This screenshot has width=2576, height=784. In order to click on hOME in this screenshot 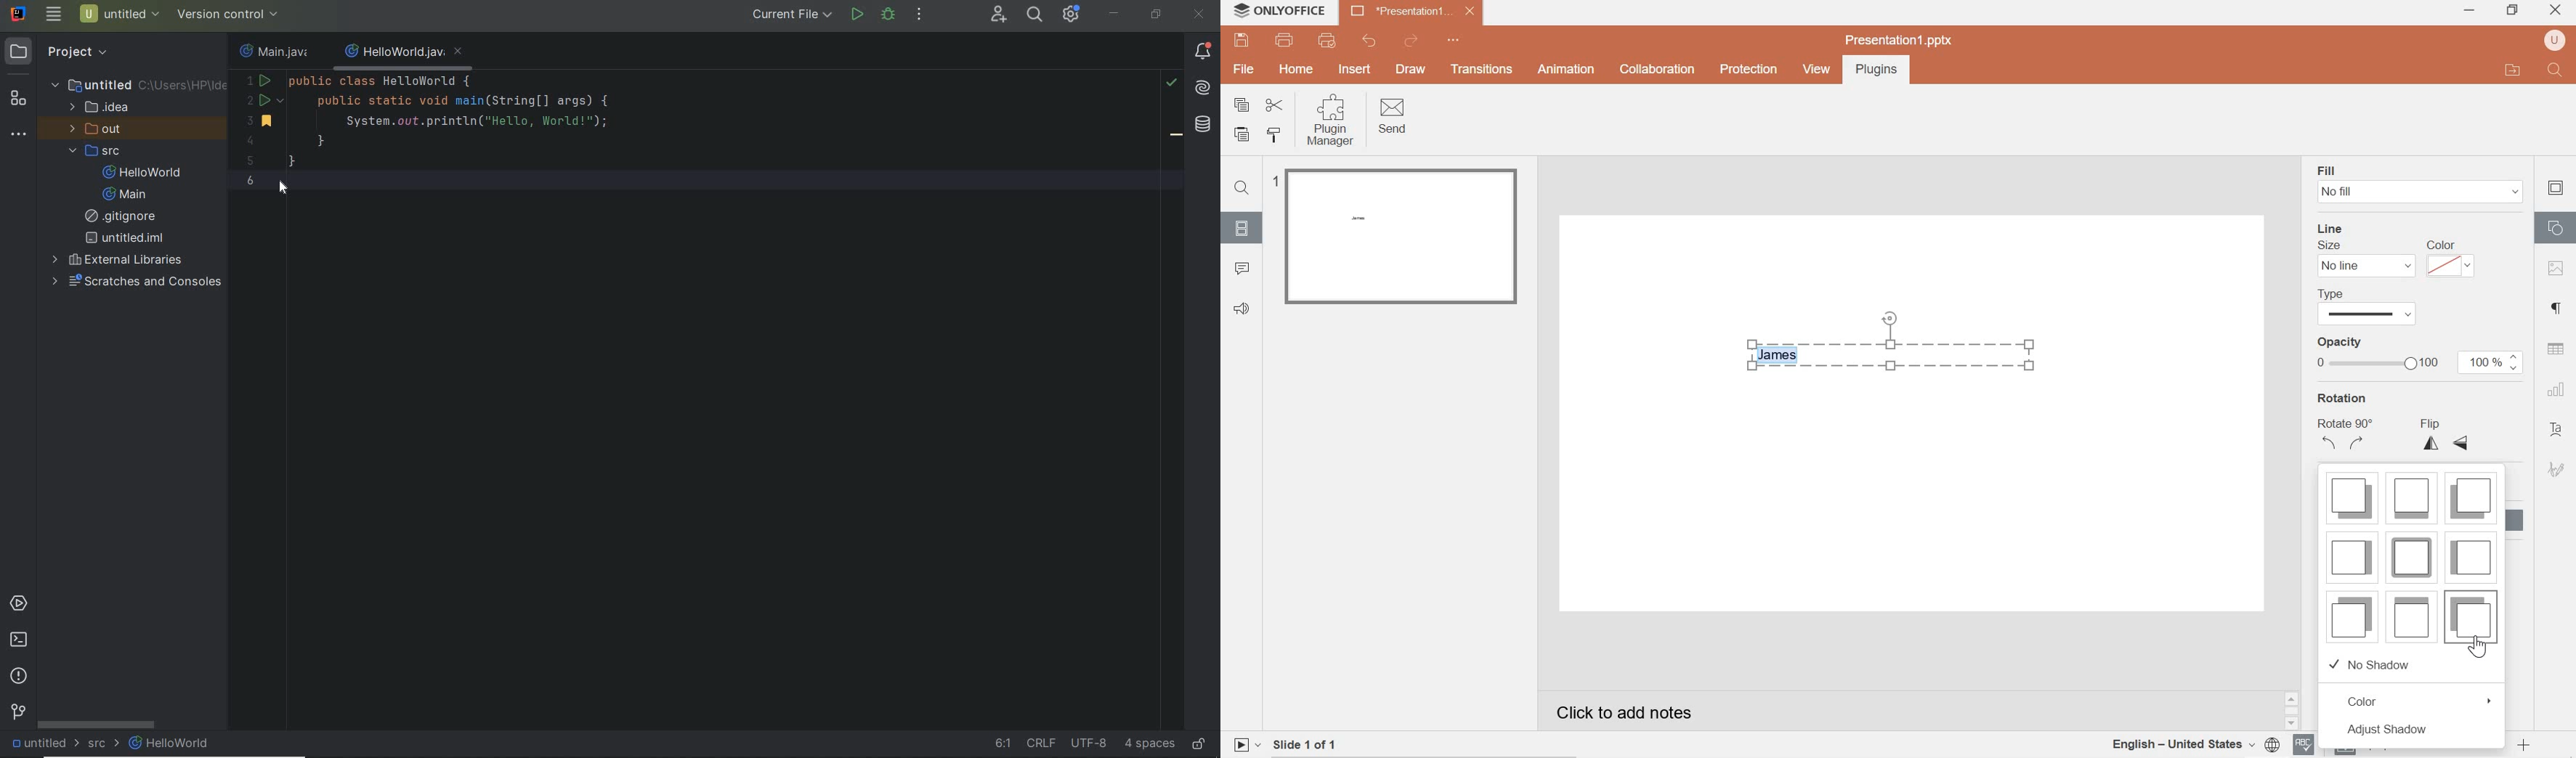, I will do `click(1297, 71)`.